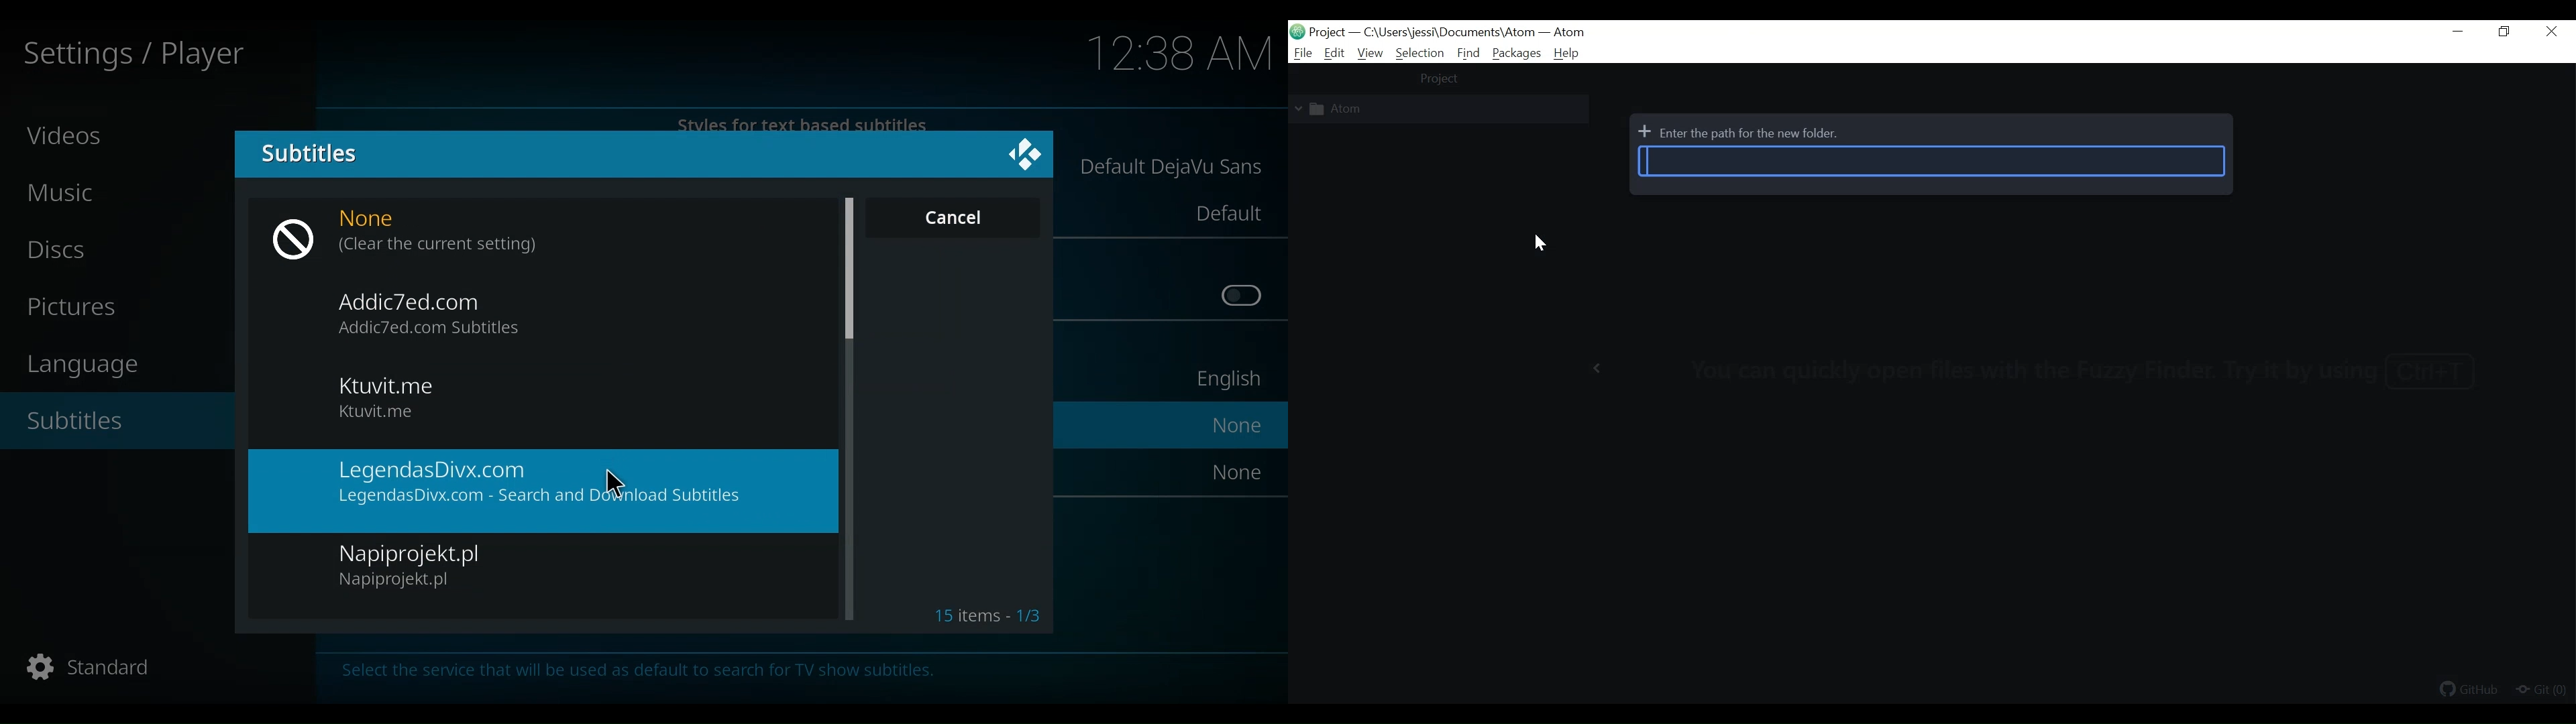 Image resolution: width=2576 pixels, height=728 pixels. Describe the element at coordinates (78, 308) in the screenshot. I see `Pictures` at that location.